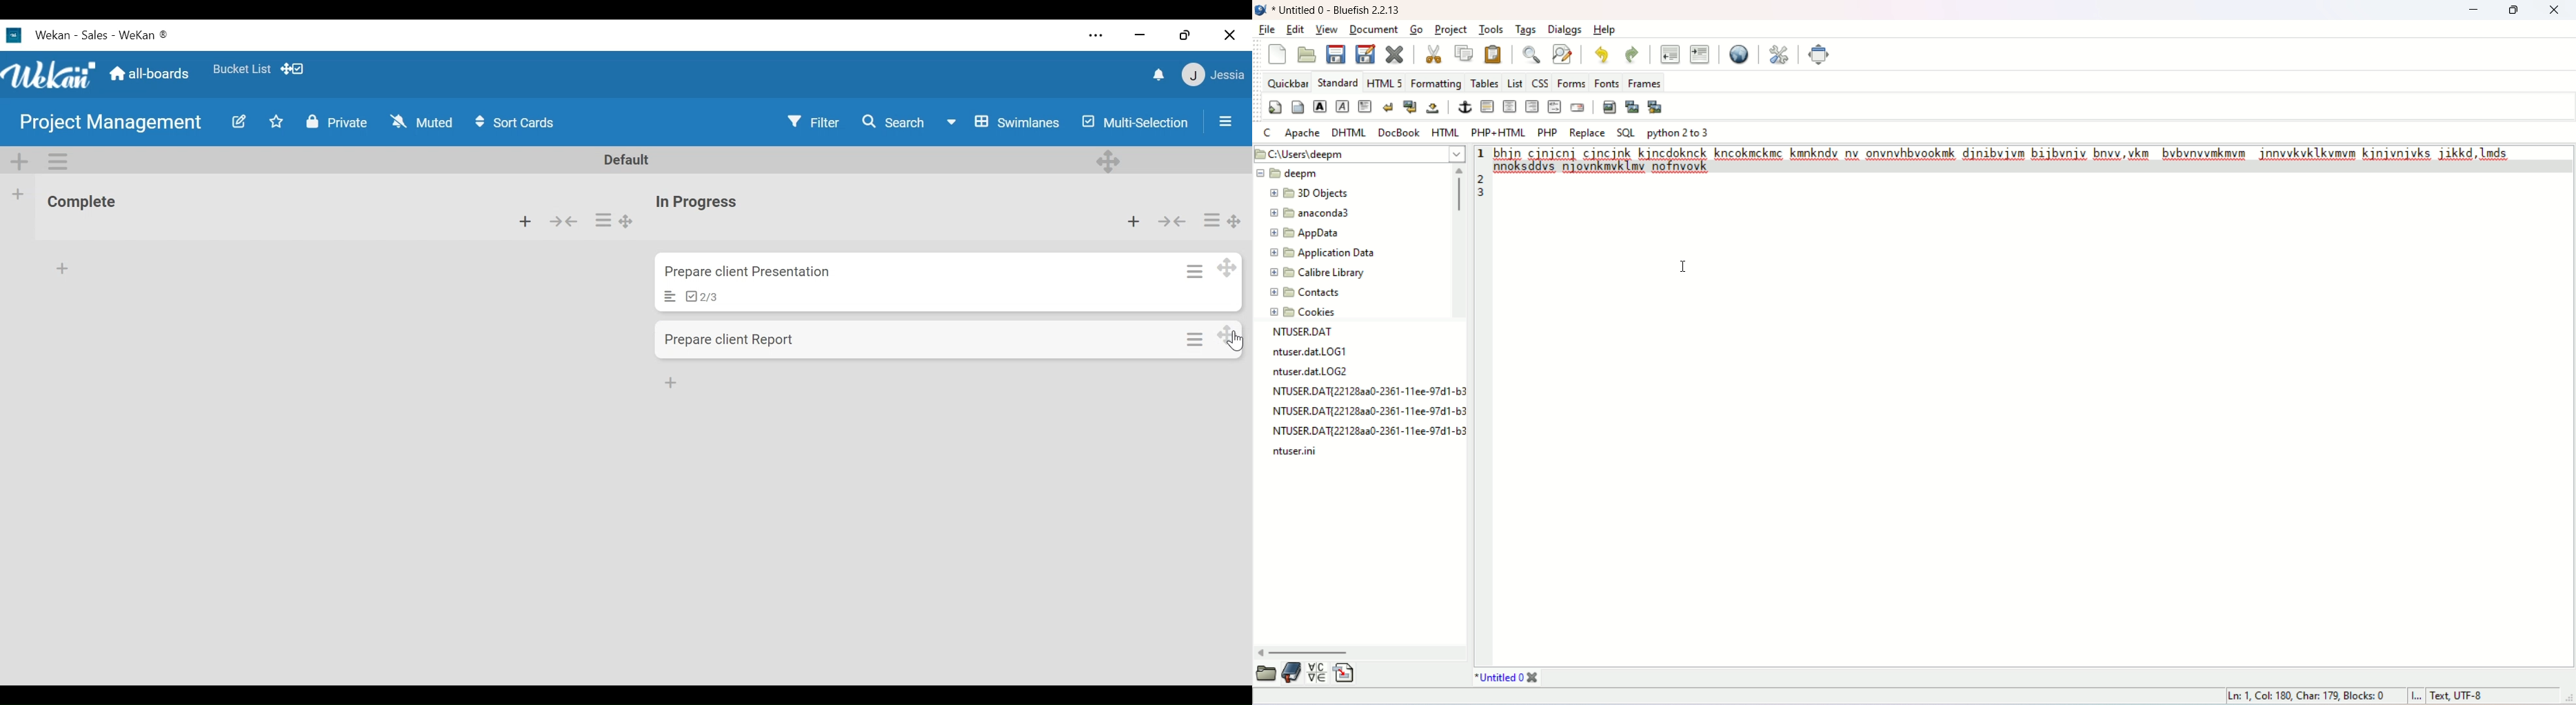 The height and width of the screenshot is (728, 2576). I want to click on Default, so click(629, 160).